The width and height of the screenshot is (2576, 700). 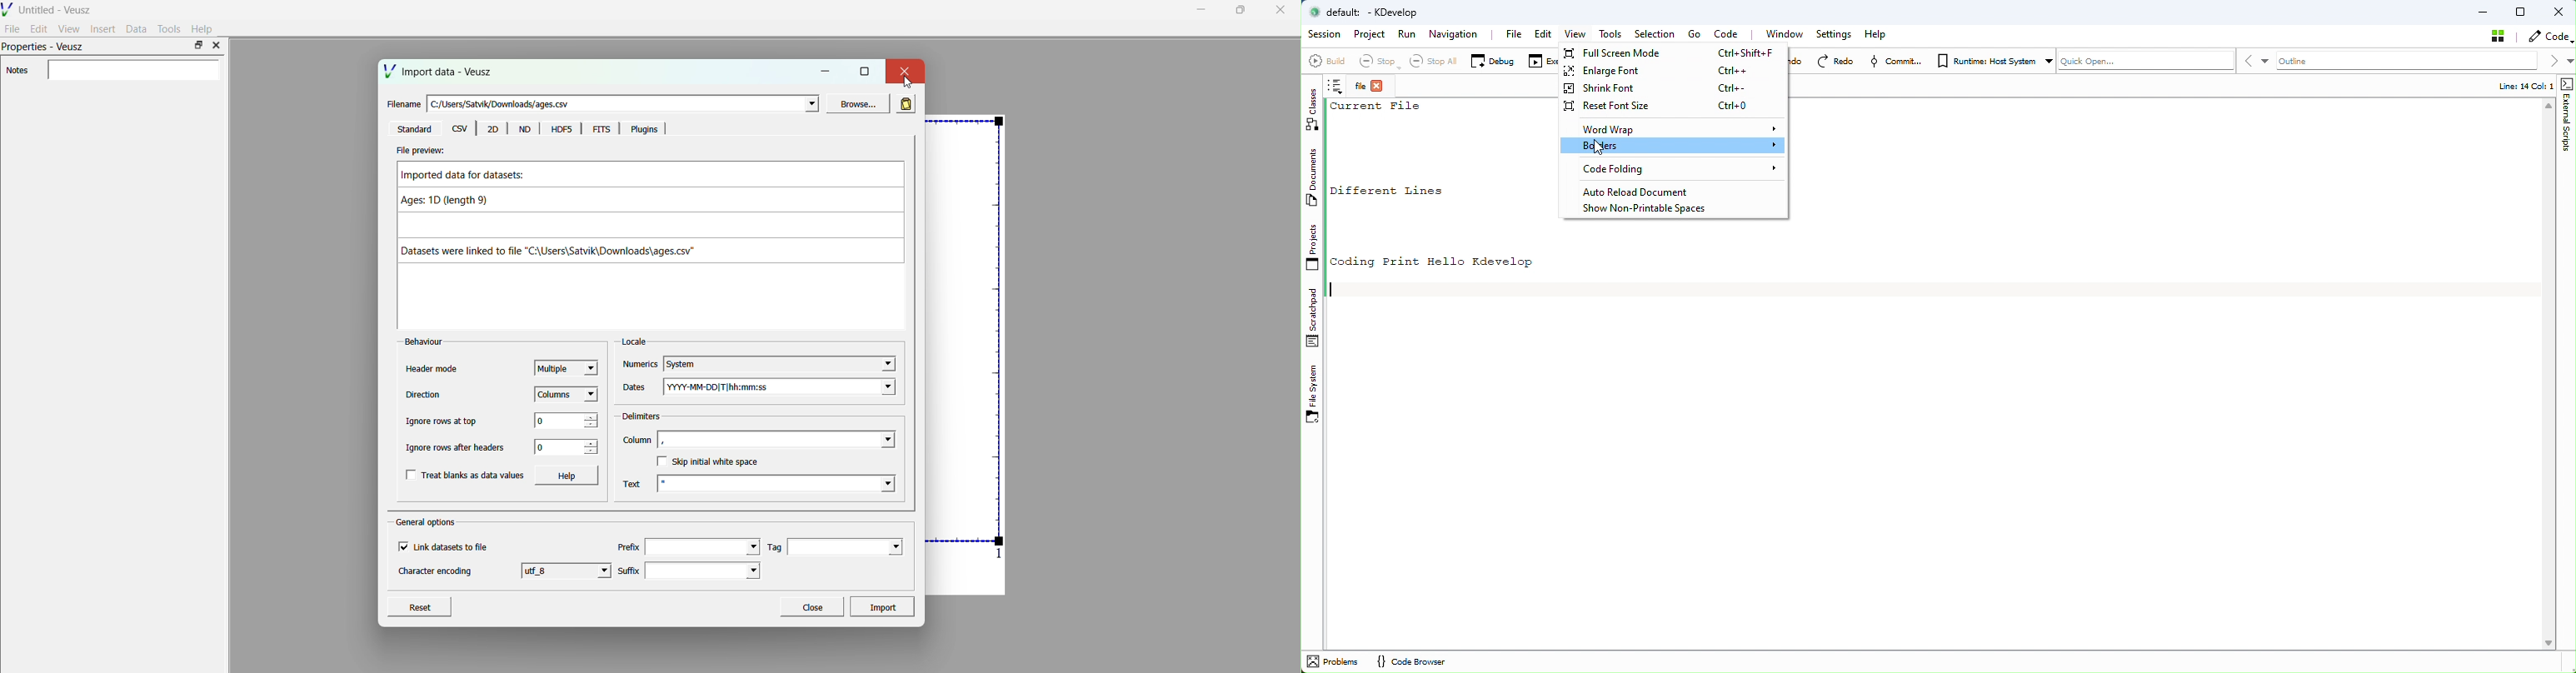 What do you see at coordinates (636, 389) in the screenshot?
I see `Dates` at bounding box center [636, 389].